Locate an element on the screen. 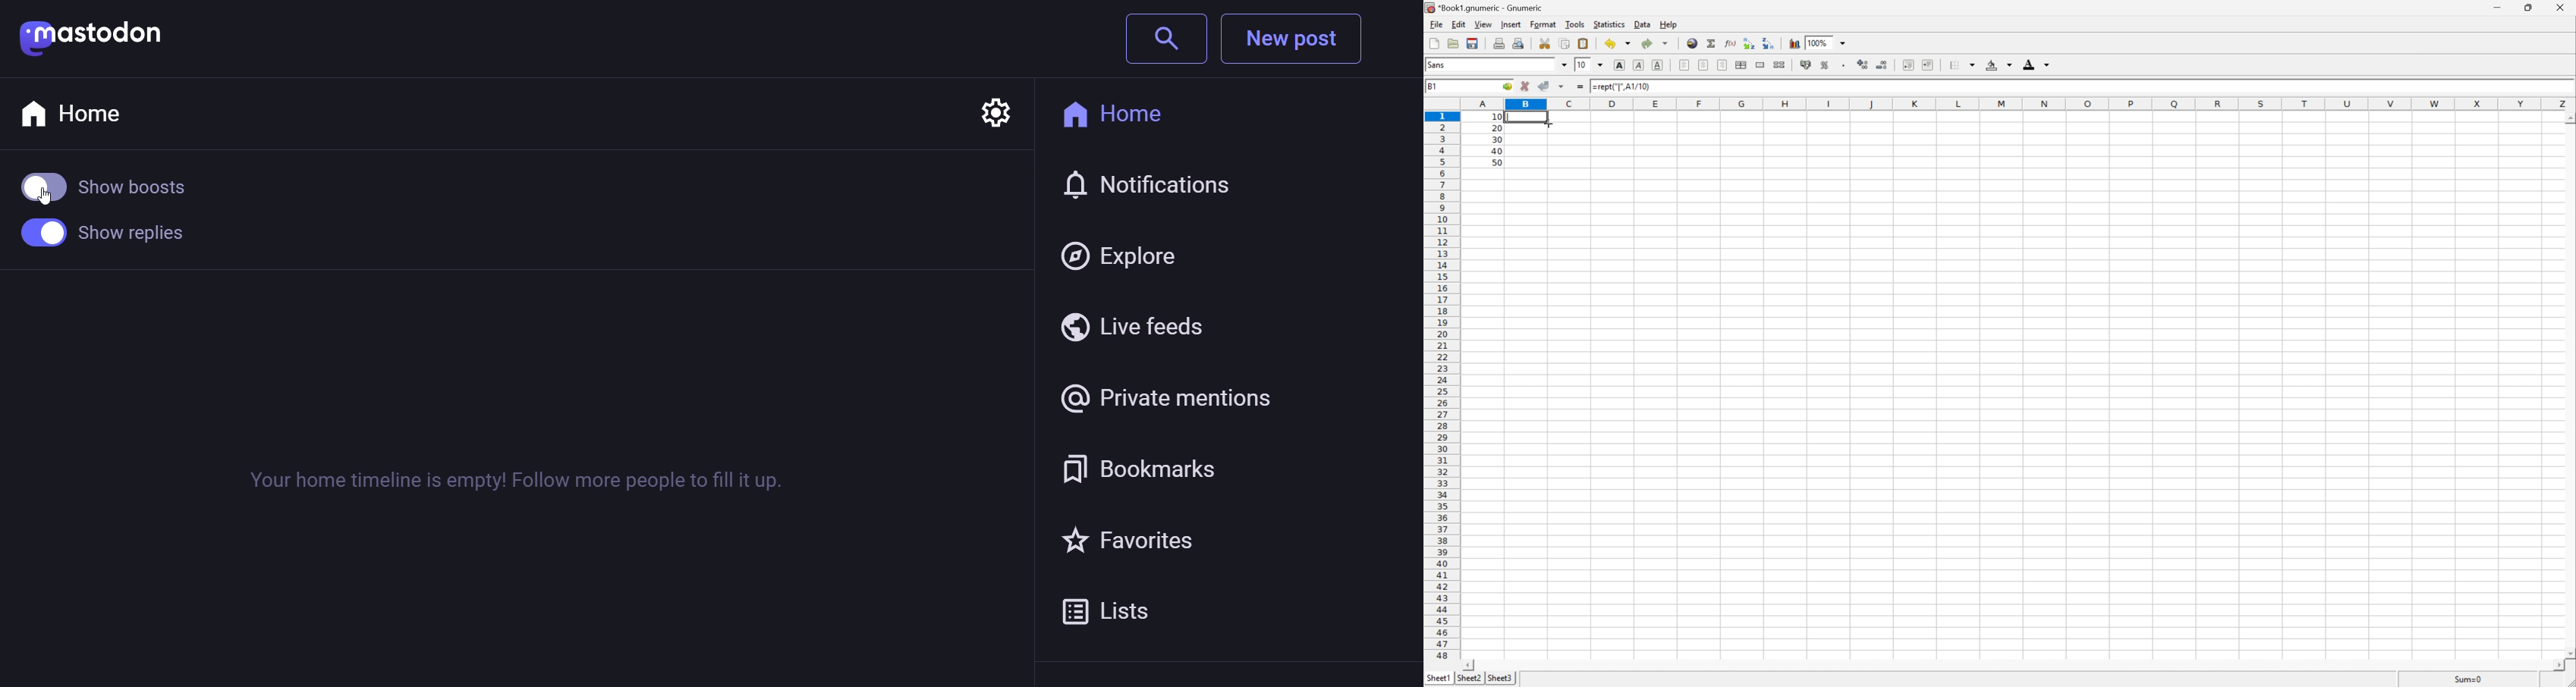  Minimize is located at coordinates (2495, 6).